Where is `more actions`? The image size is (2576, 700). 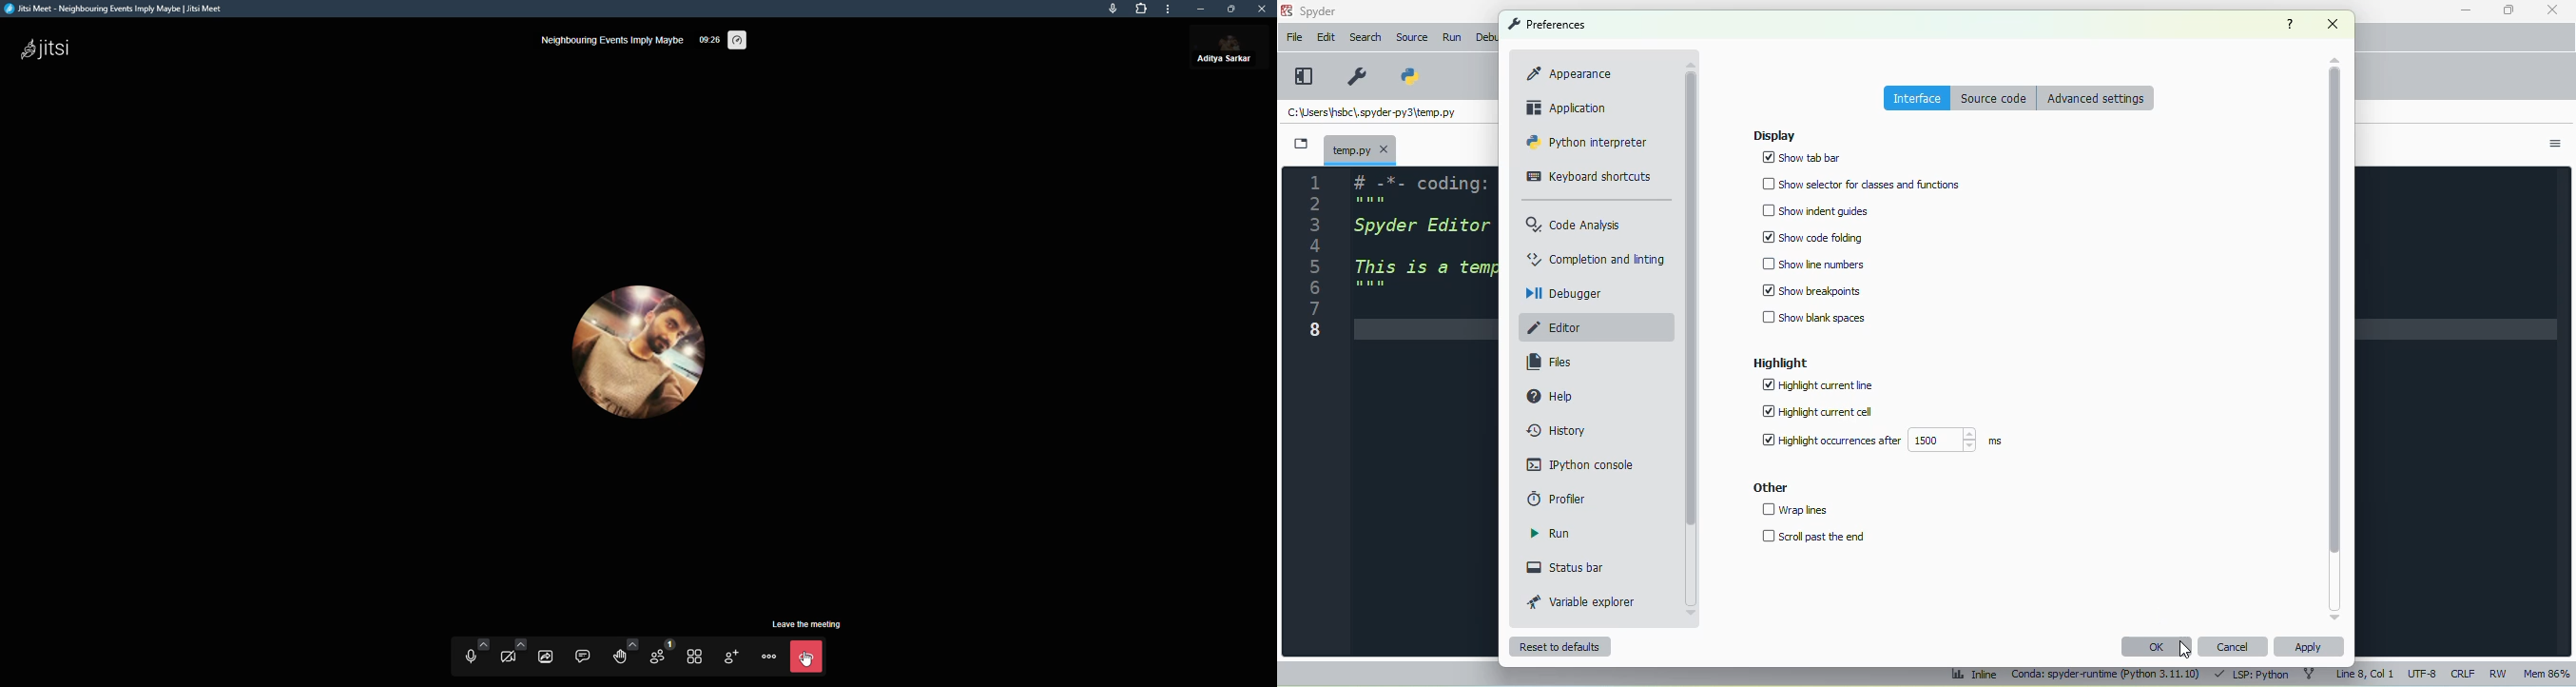
more actions is located at coordinates (768, 656).